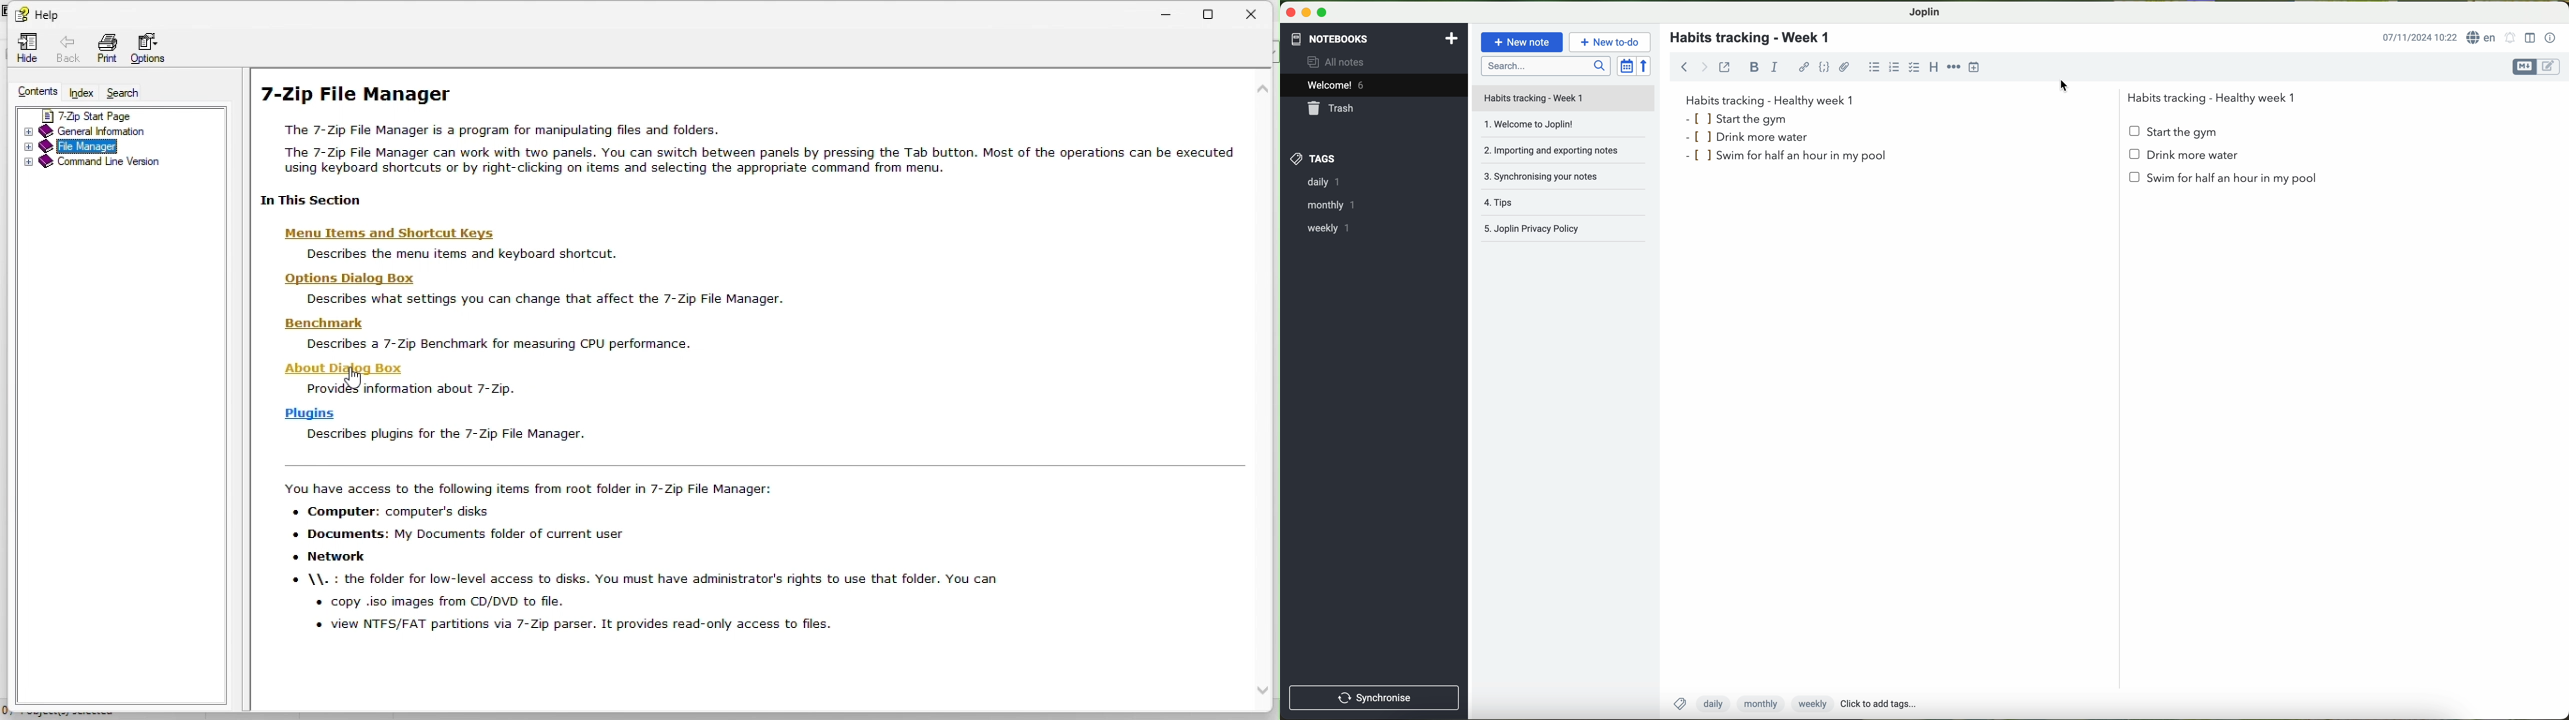  I want to click on toggle editor layout, so click(2531, 38).